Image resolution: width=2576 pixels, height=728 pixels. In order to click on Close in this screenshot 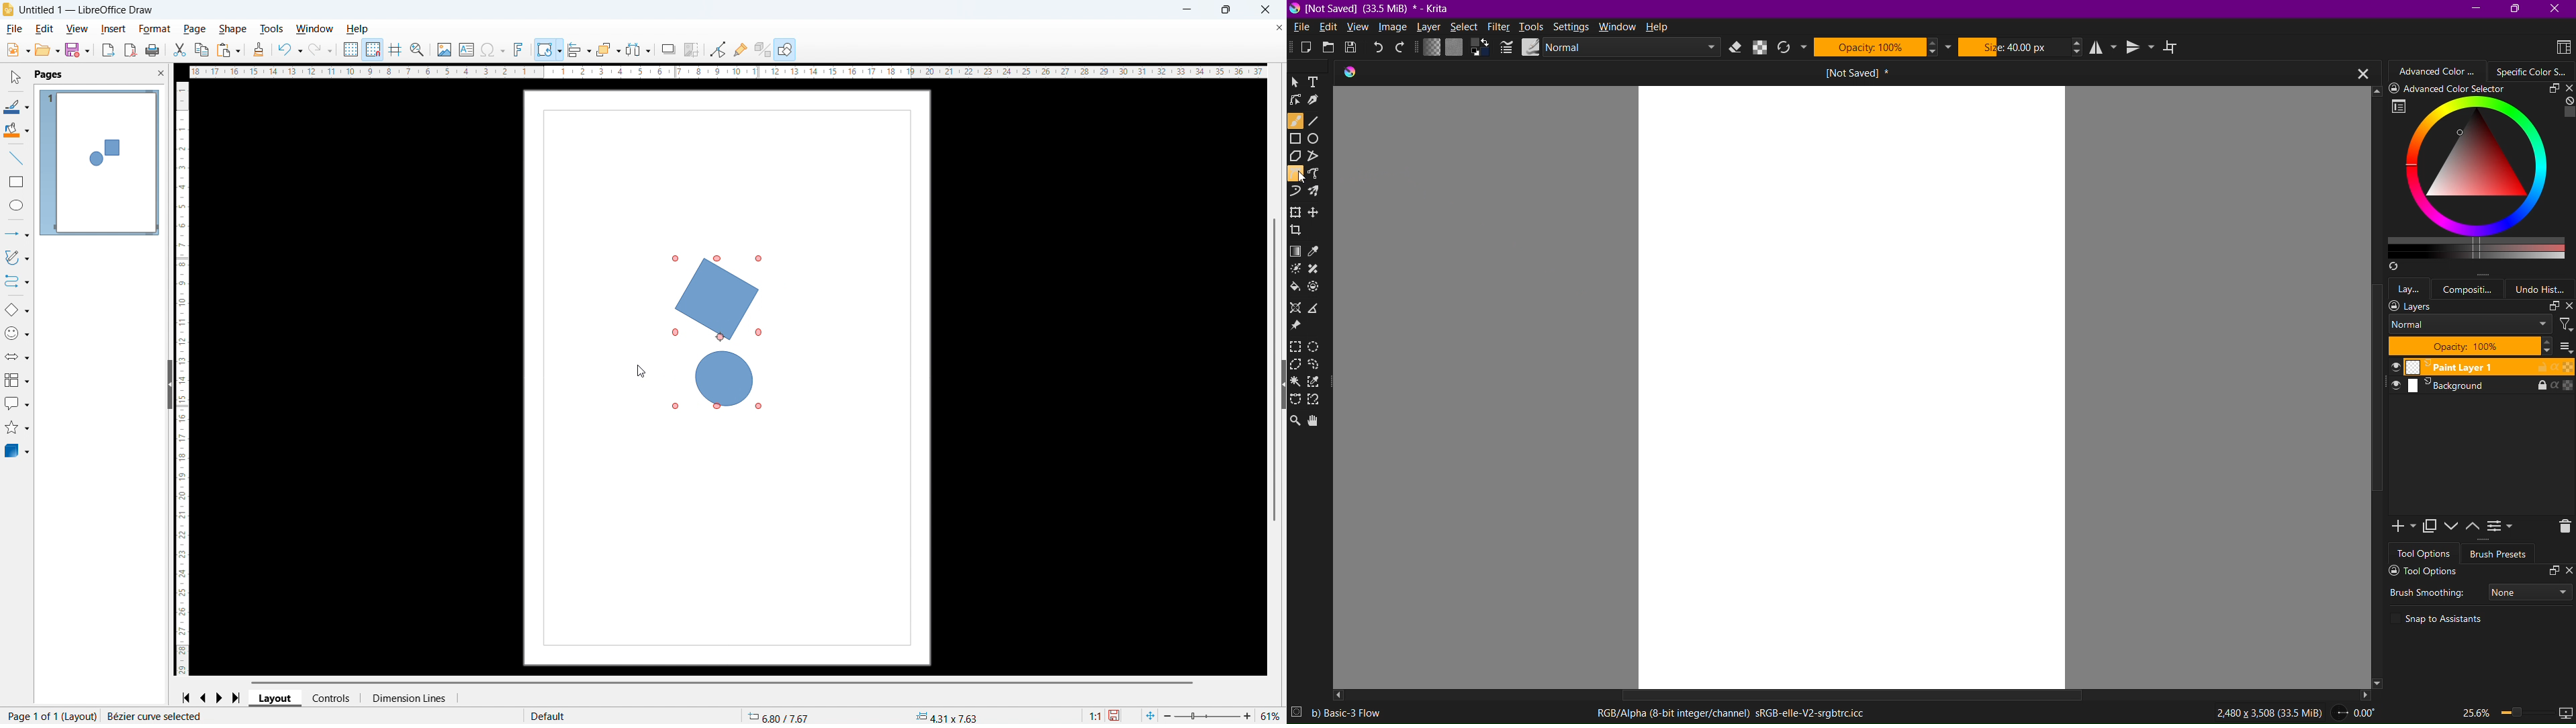, I will do `click(2557, 9)`.